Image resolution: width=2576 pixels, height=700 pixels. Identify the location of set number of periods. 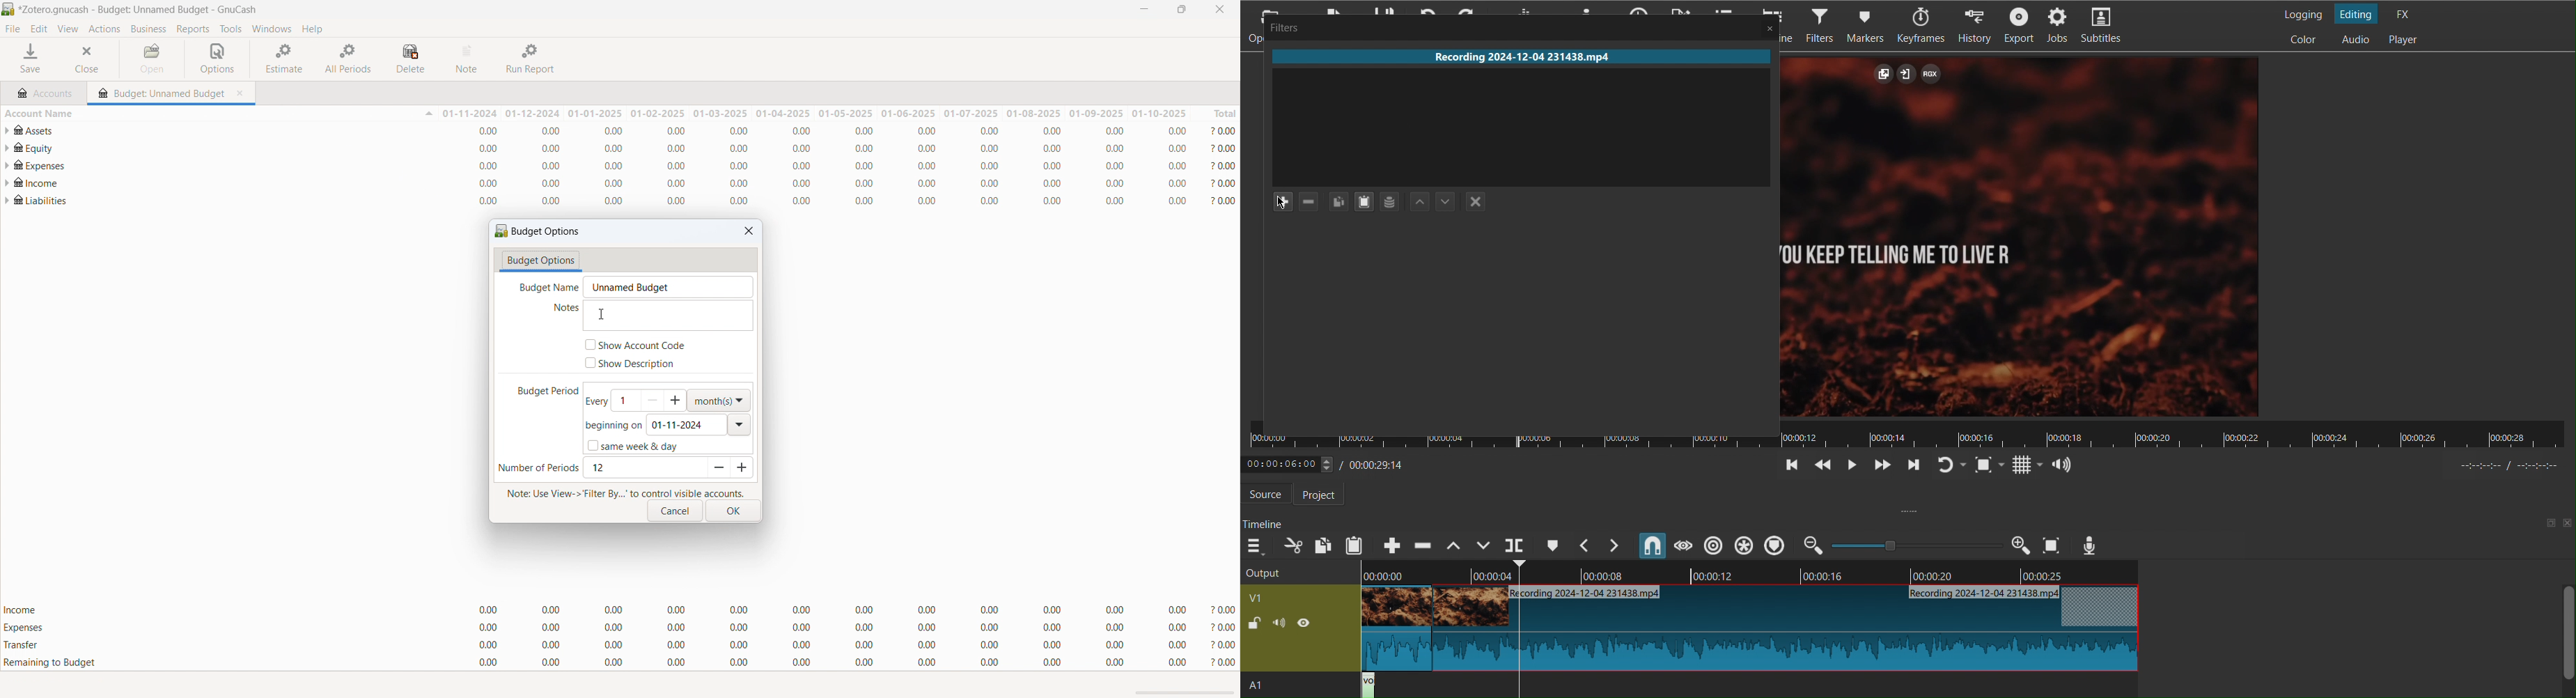
(644, 468).